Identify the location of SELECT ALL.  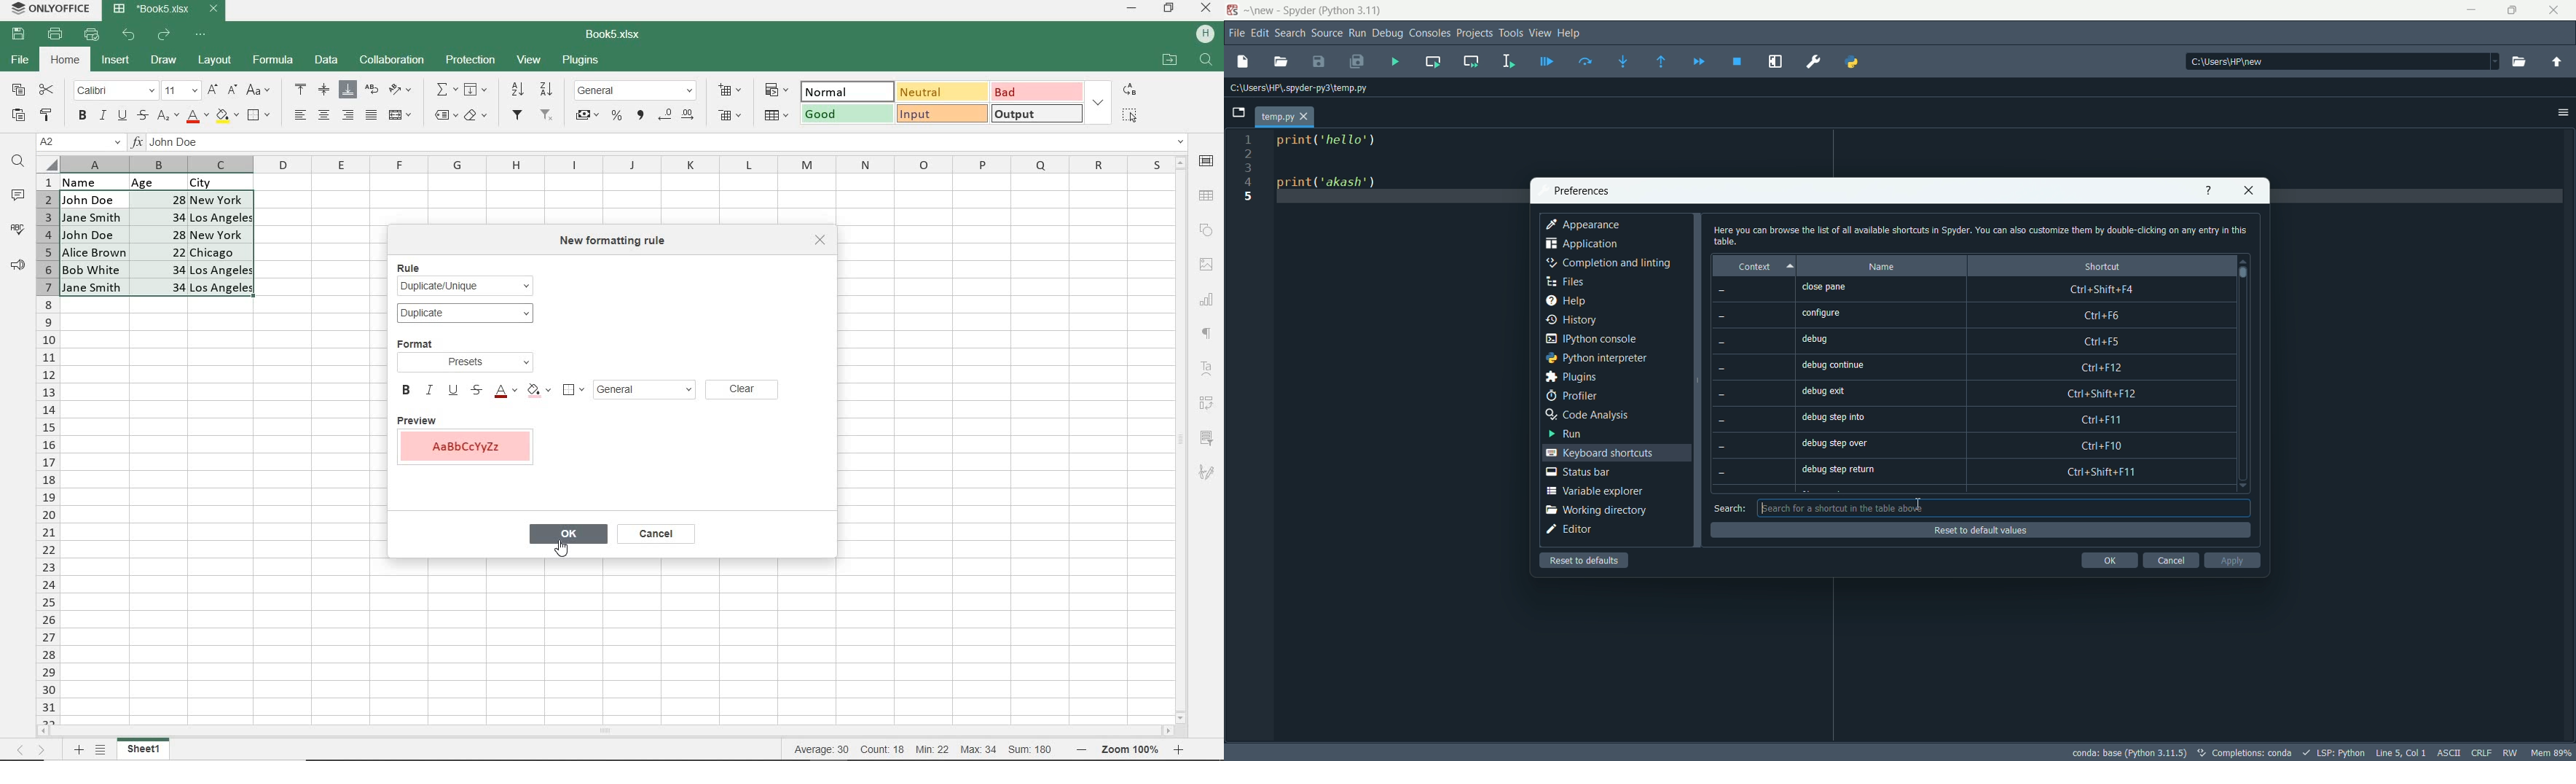
(1129, 114).